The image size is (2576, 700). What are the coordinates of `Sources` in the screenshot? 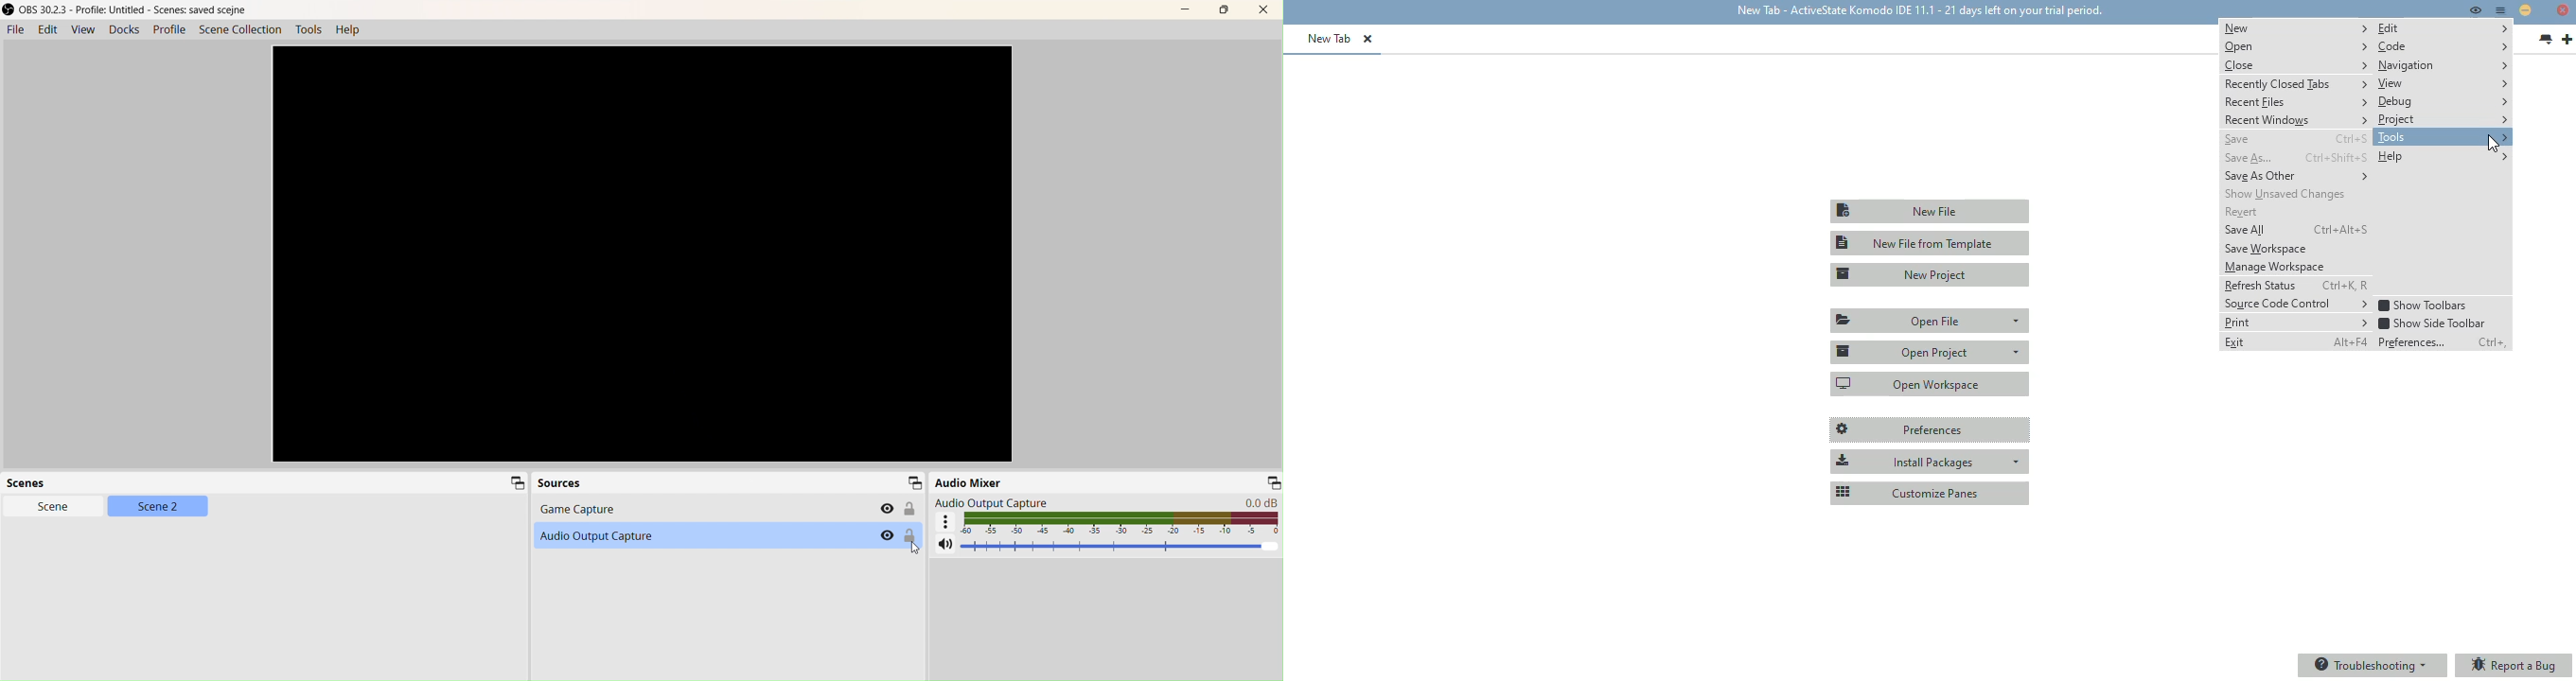 It's located at (729, 484).